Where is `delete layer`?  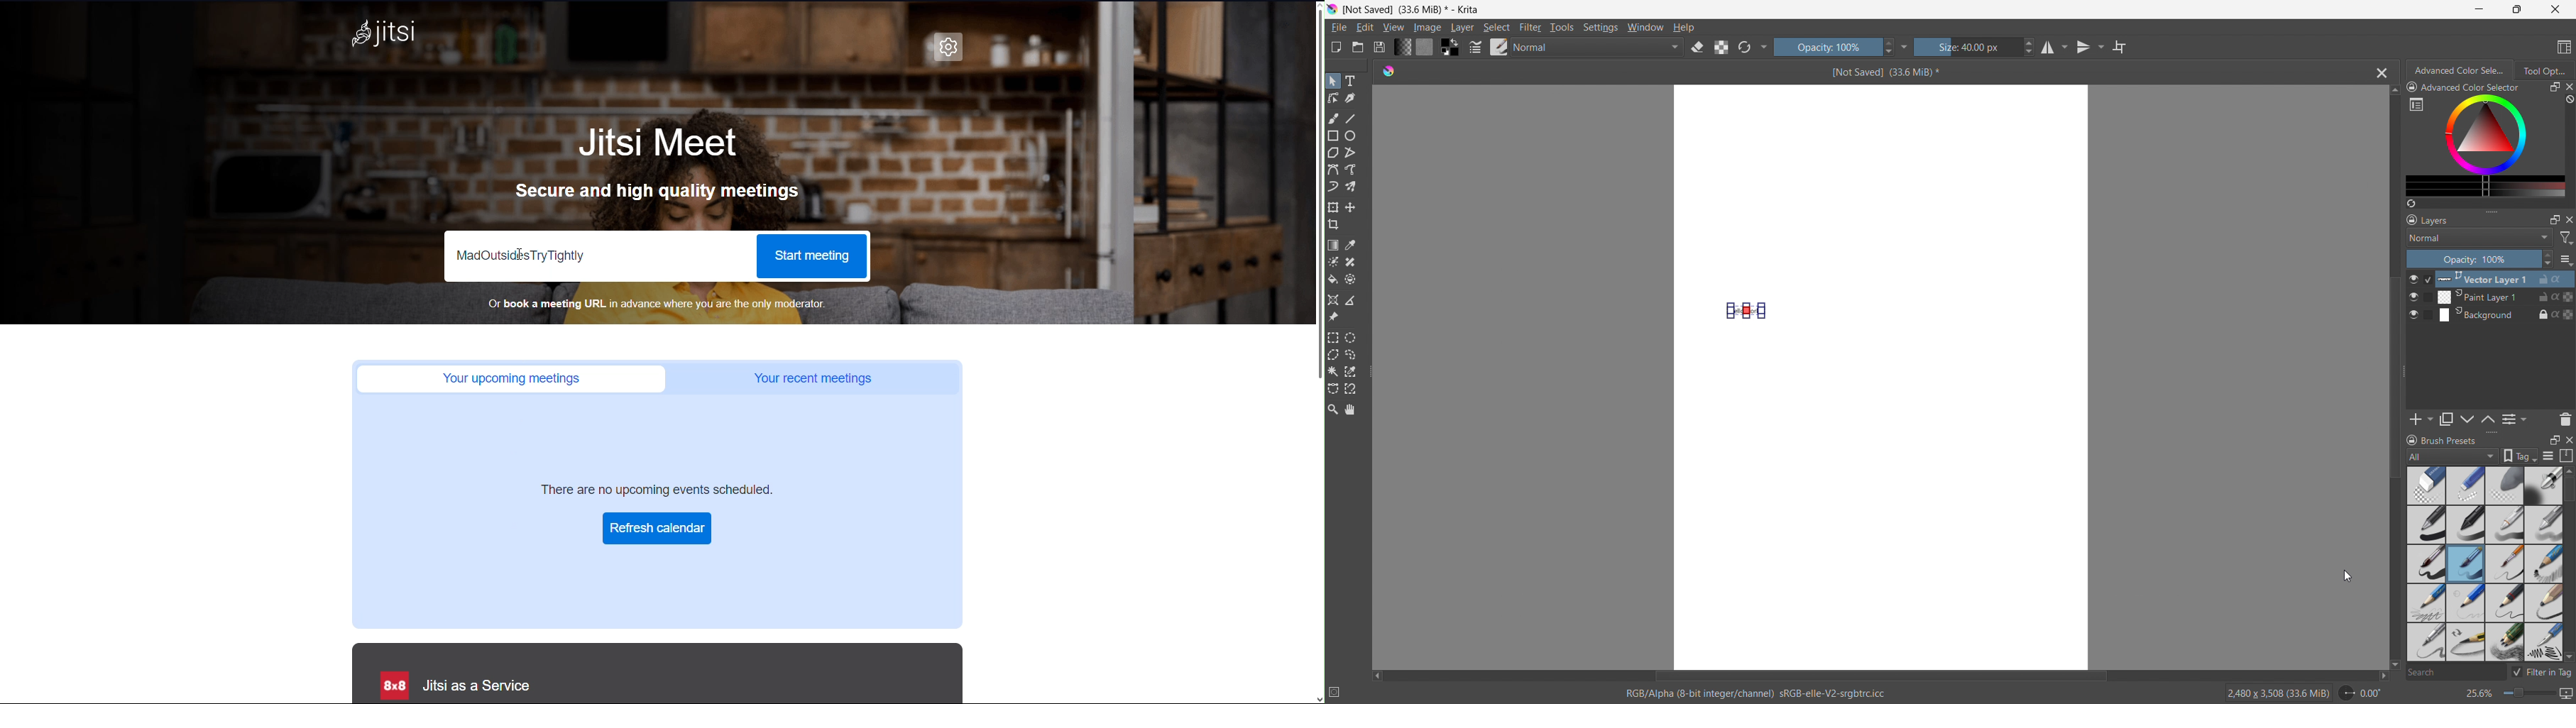 delete layer is located at coordinates (2565, 418).